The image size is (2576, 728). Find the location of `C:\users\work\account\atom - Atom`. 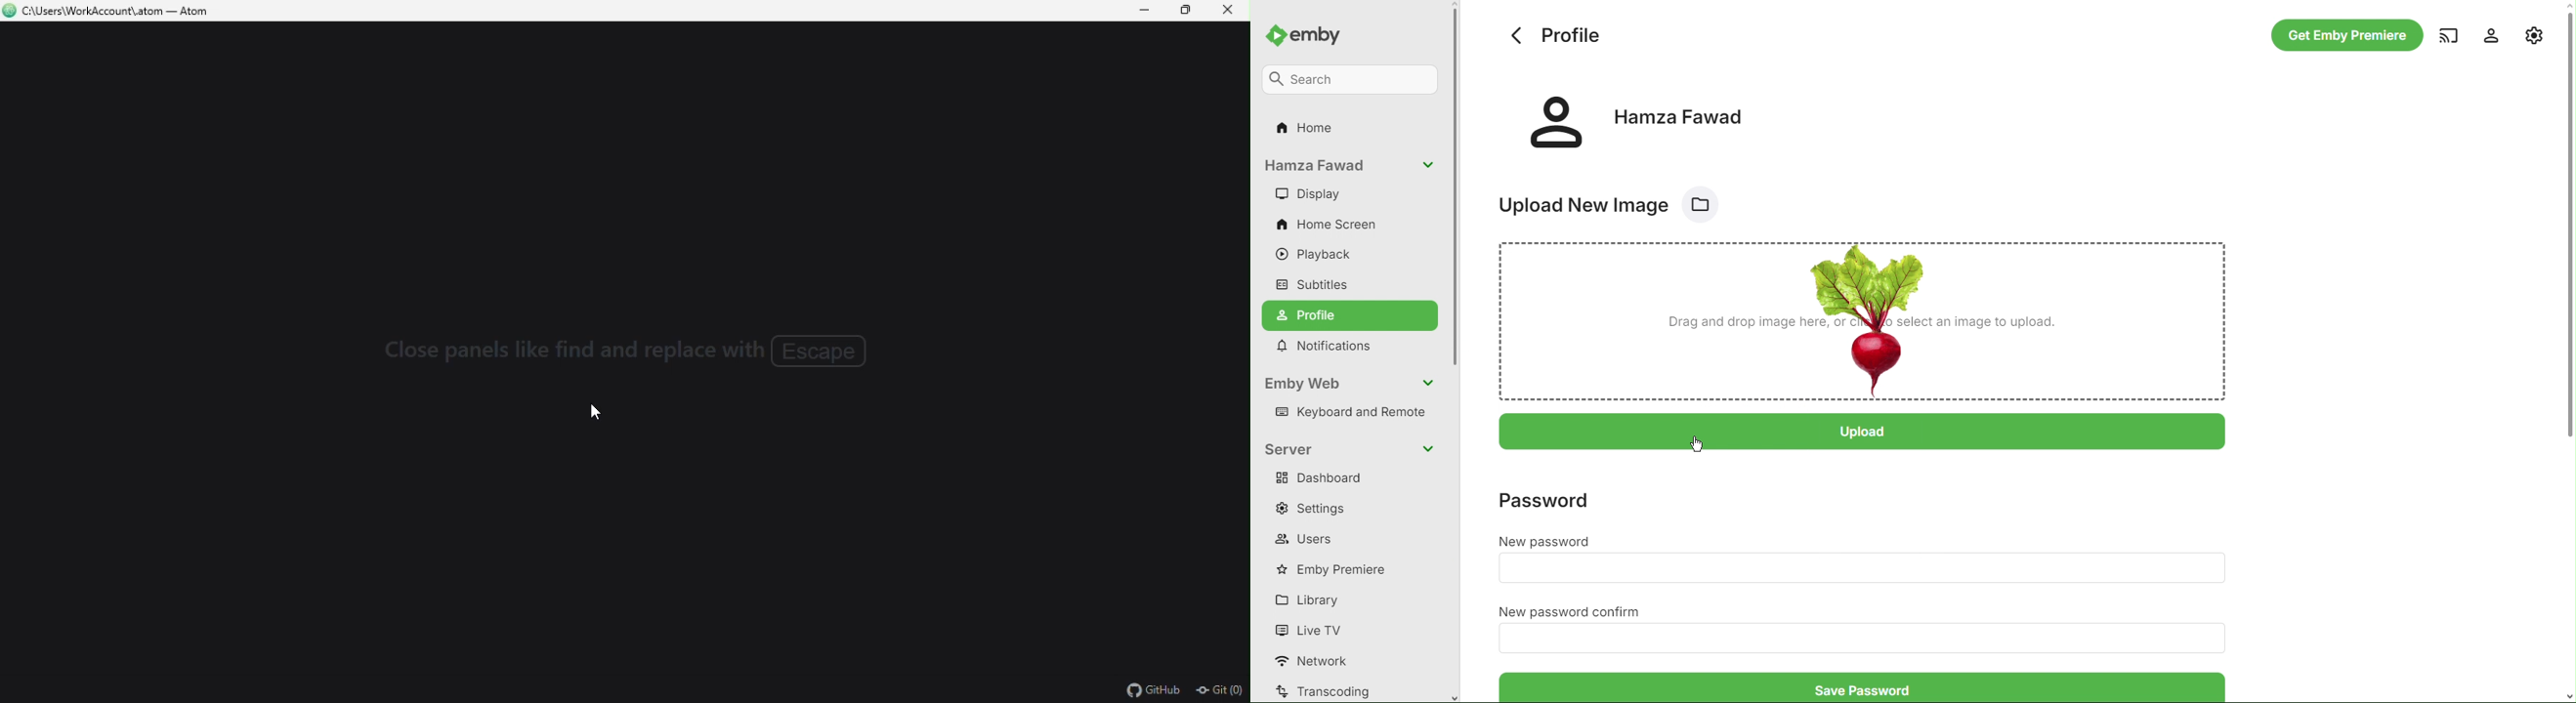

C:\users\work\account\atom - Atom is located at coordinates (122, 13).